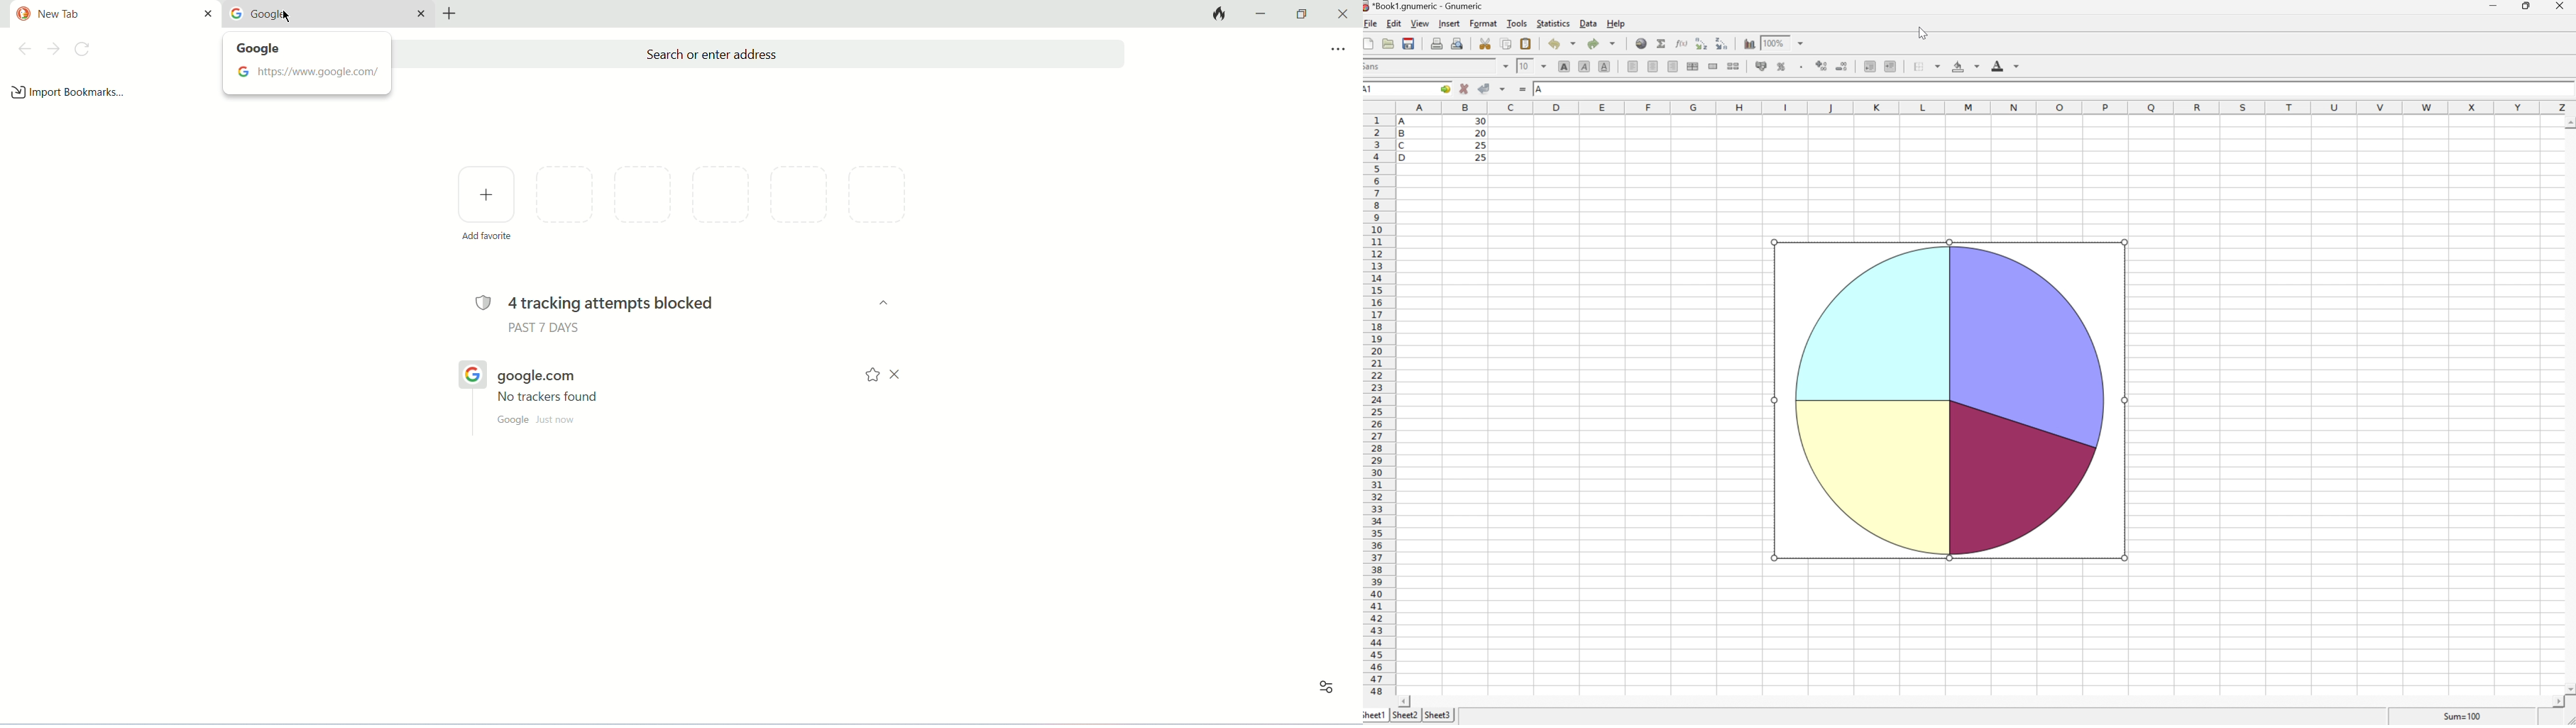  What do you see at coordinates (1338, 50) in the screenshot?
I see `more options` at bounding box center [1338, 50].